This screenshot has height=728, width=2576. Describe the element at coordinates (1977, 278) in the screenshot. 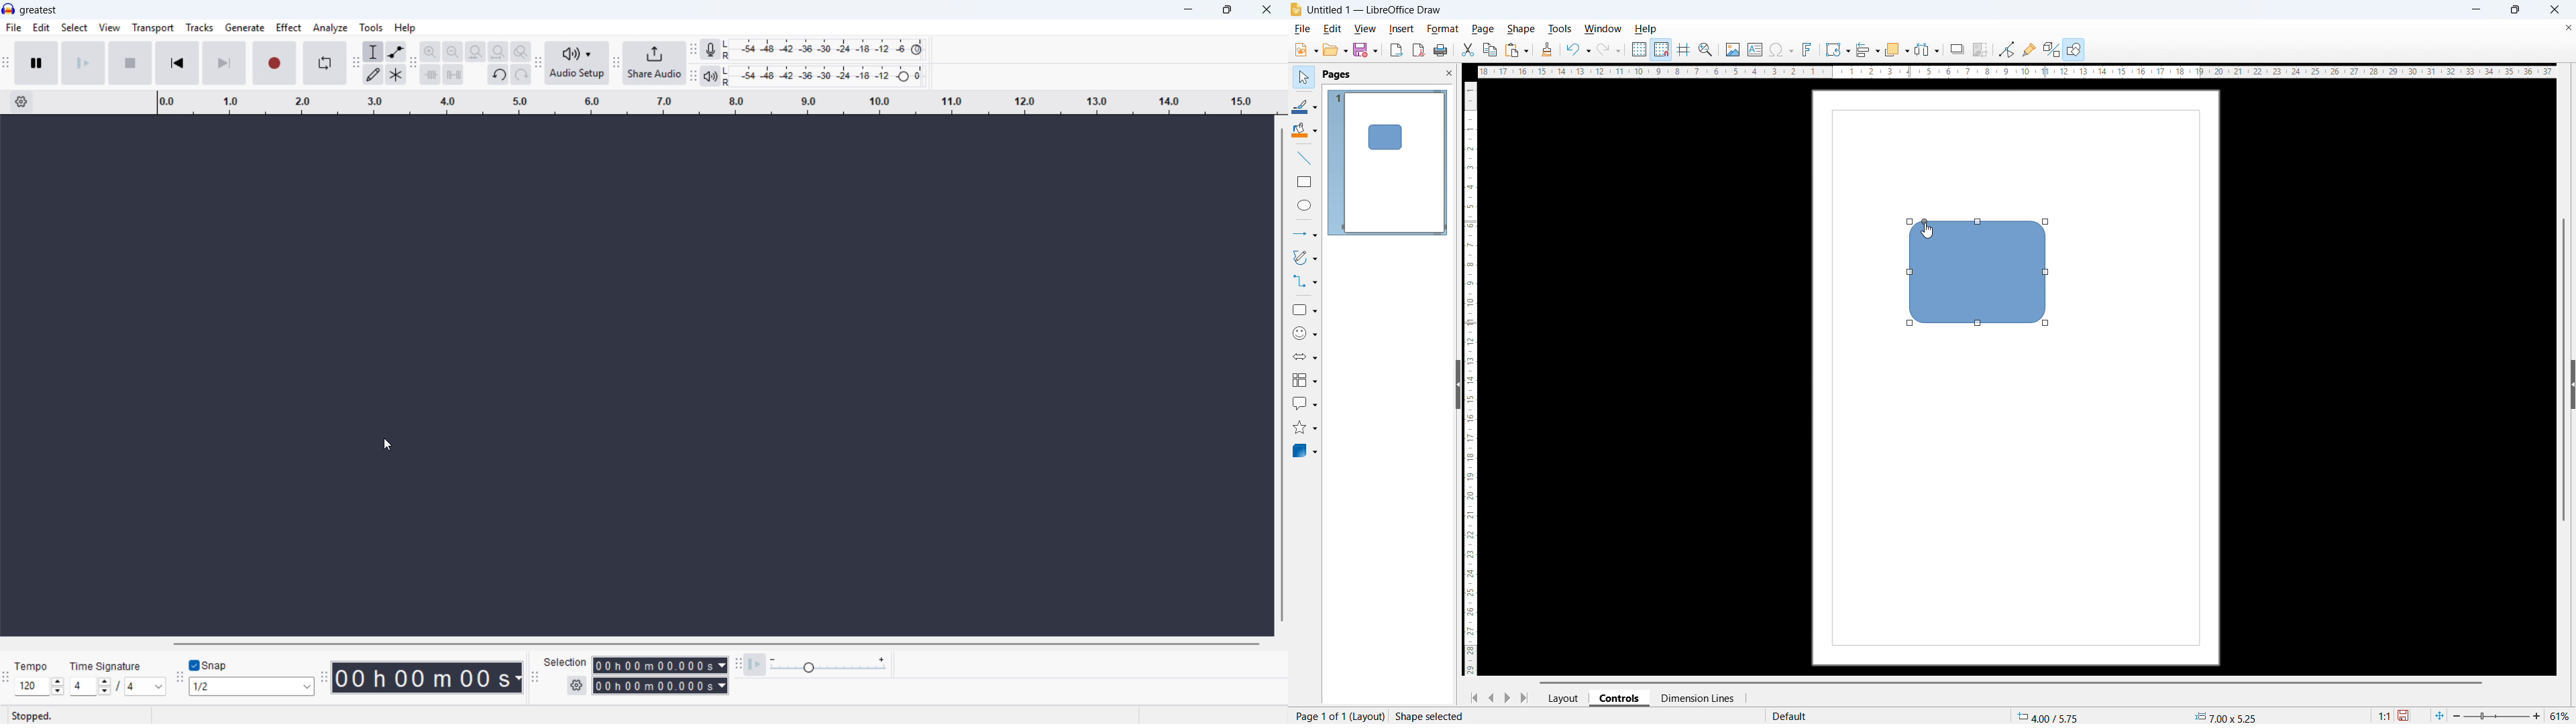

I see `Rounded rectangle ` at that location.